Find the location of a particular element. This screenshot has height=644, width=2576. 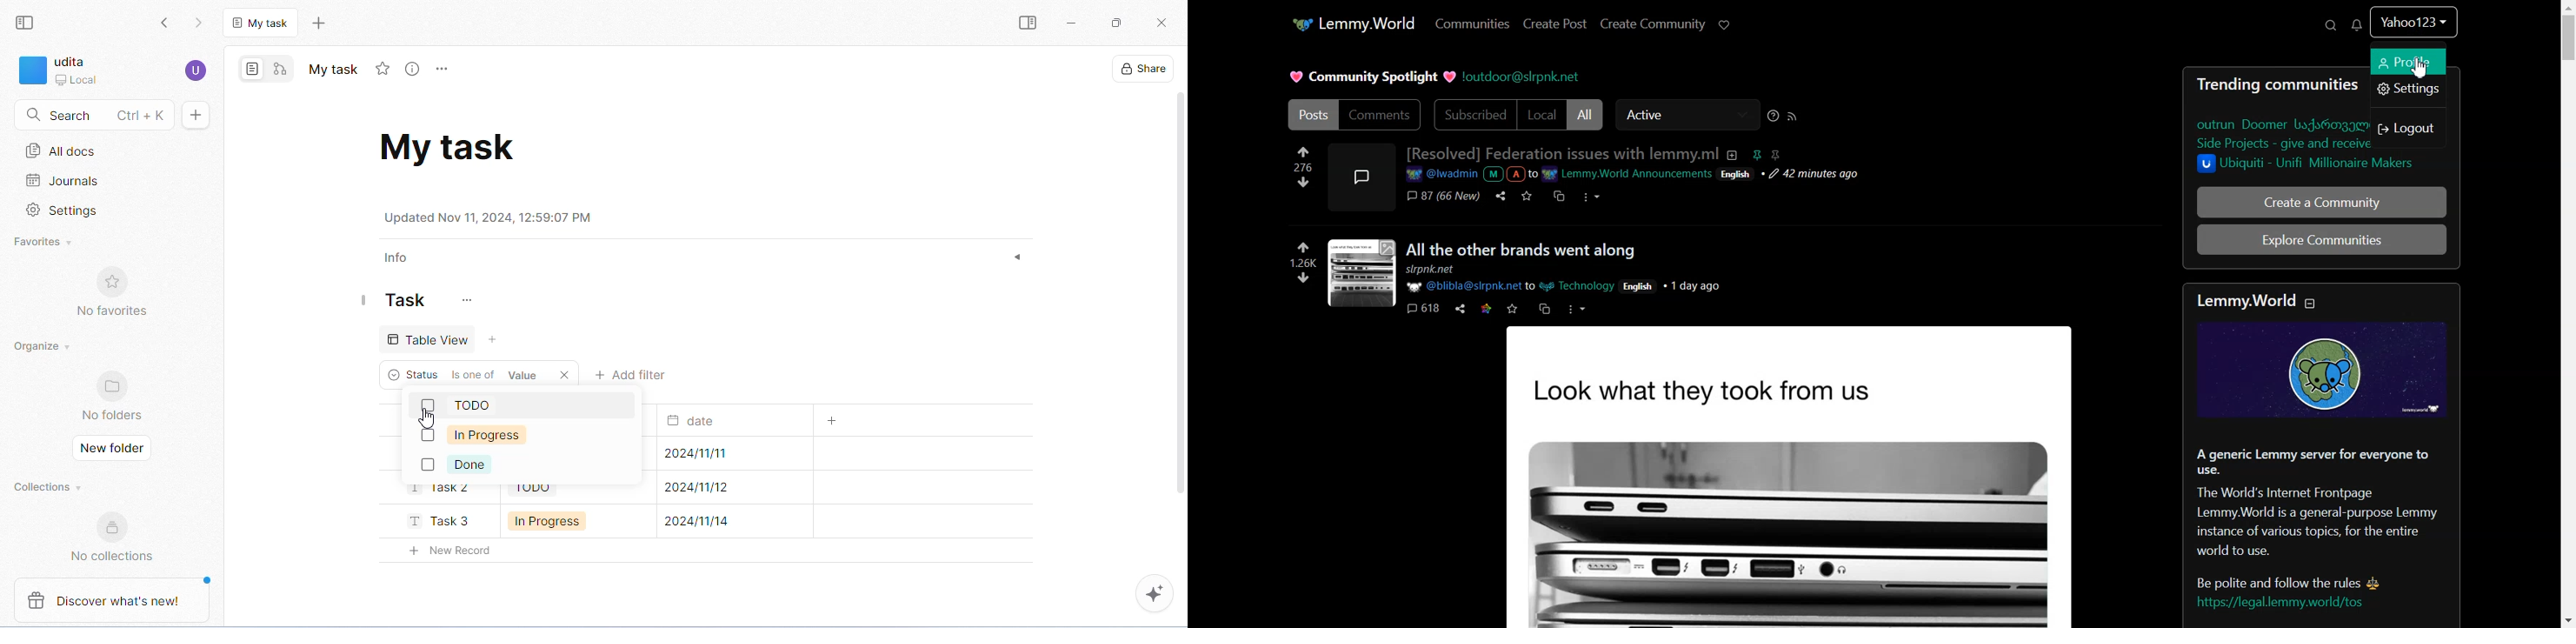

dragging line is located at coordinates (364, 298).